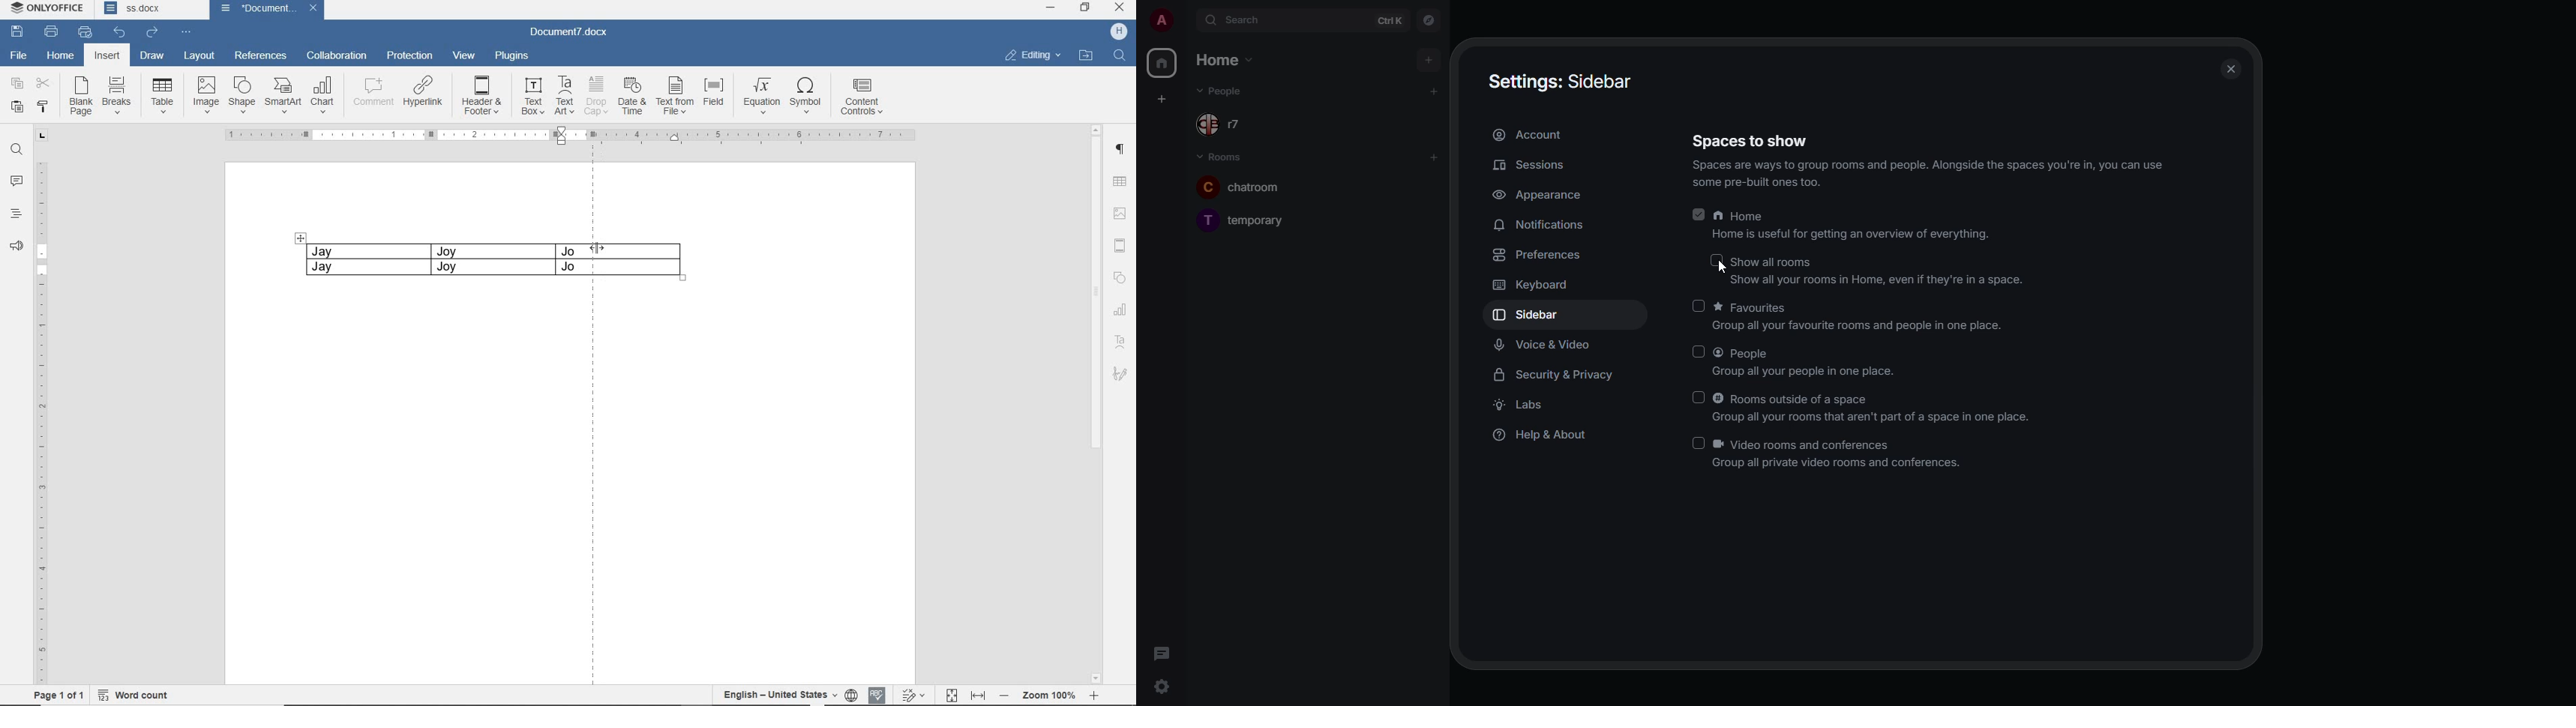  Describe the element at coordinates (637, 270) in the screenshot. I see `COLUMN RESIZE IN PROGRESS` at that location.